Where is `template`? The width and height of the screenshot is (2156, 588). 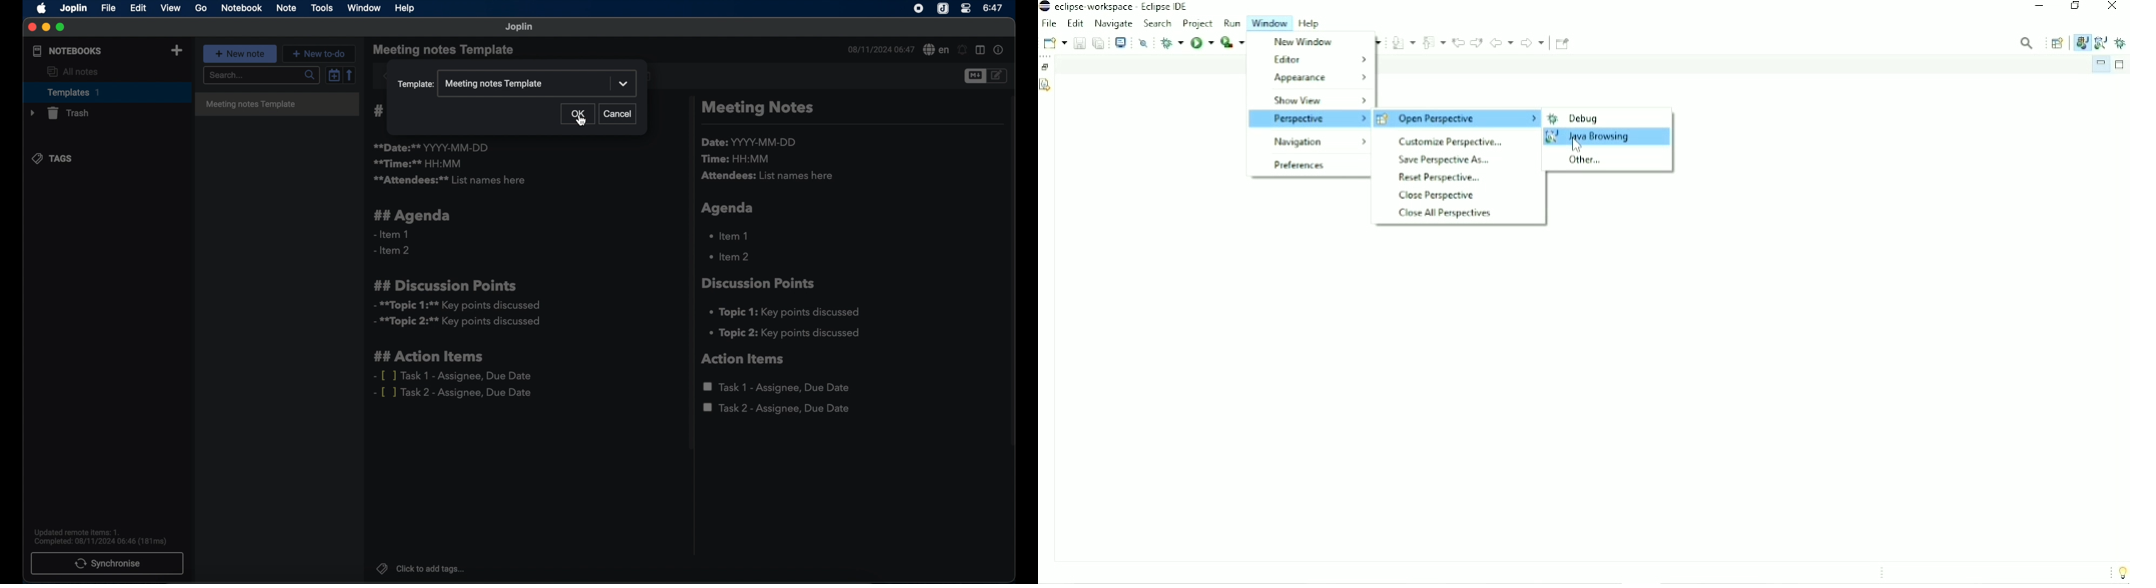
template is located at coordinates (416, 85).